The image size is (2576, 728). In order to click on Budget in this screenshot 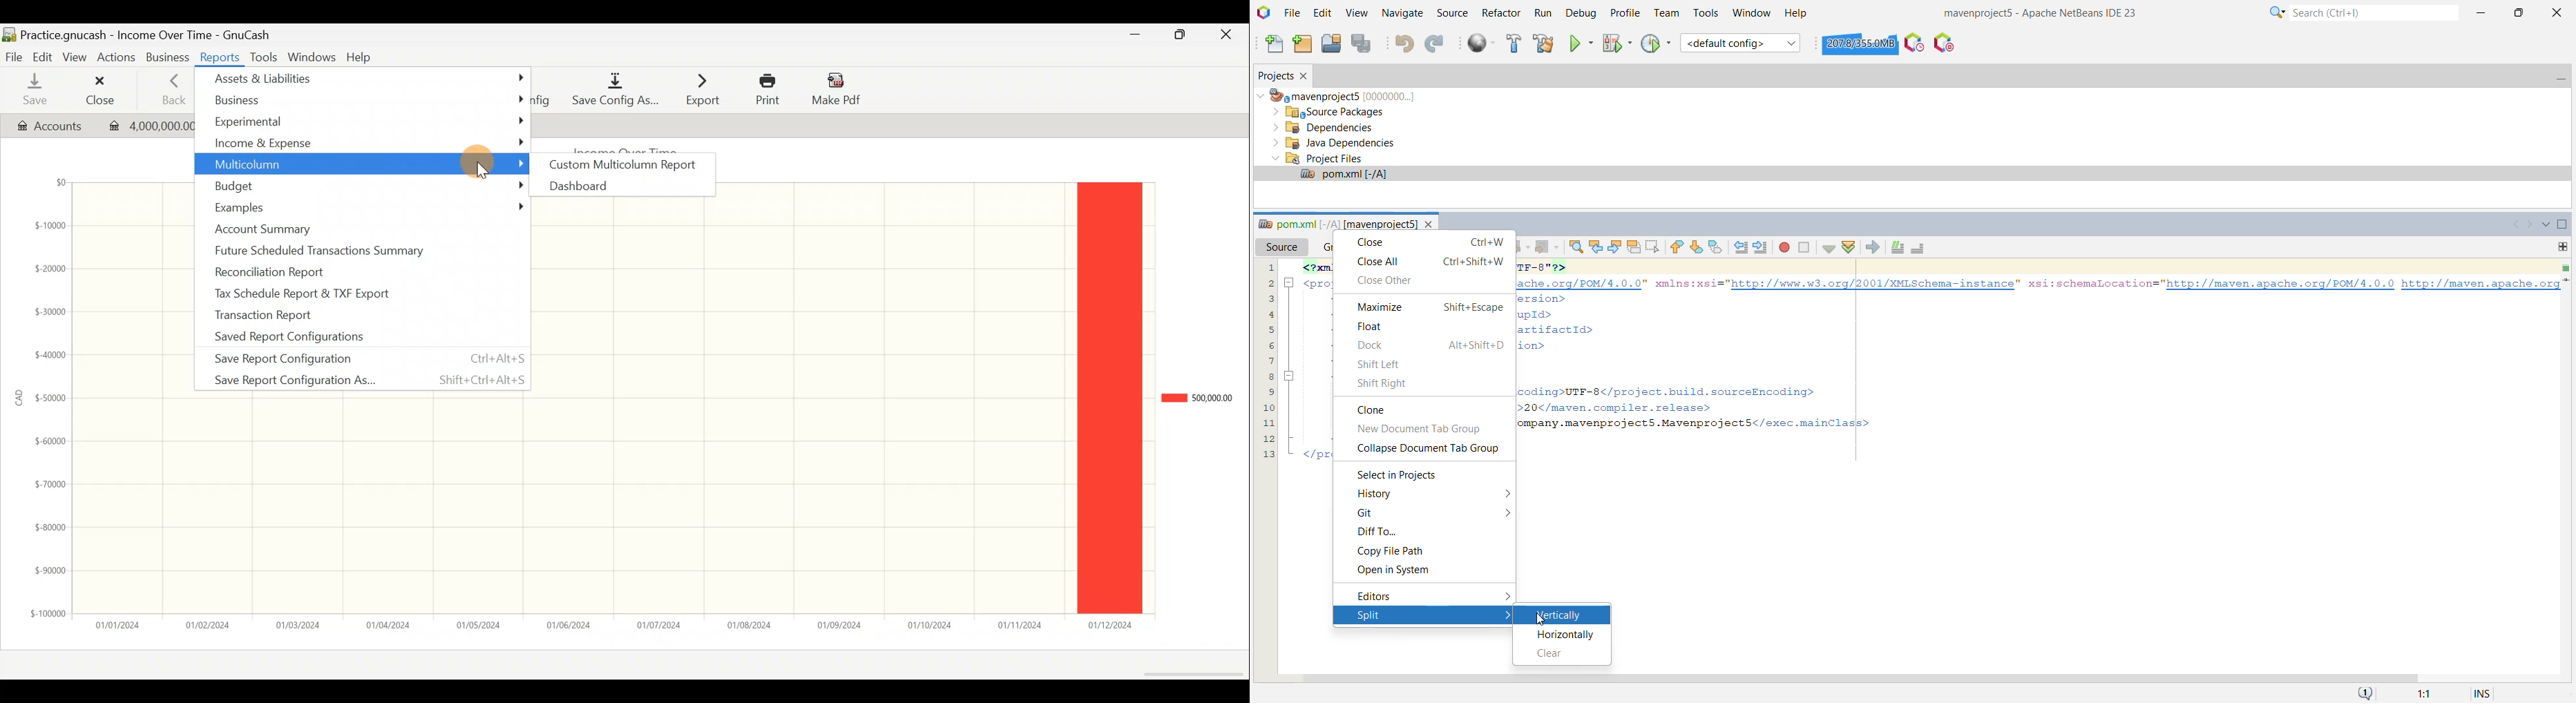, I will do `click(366, 186)`.